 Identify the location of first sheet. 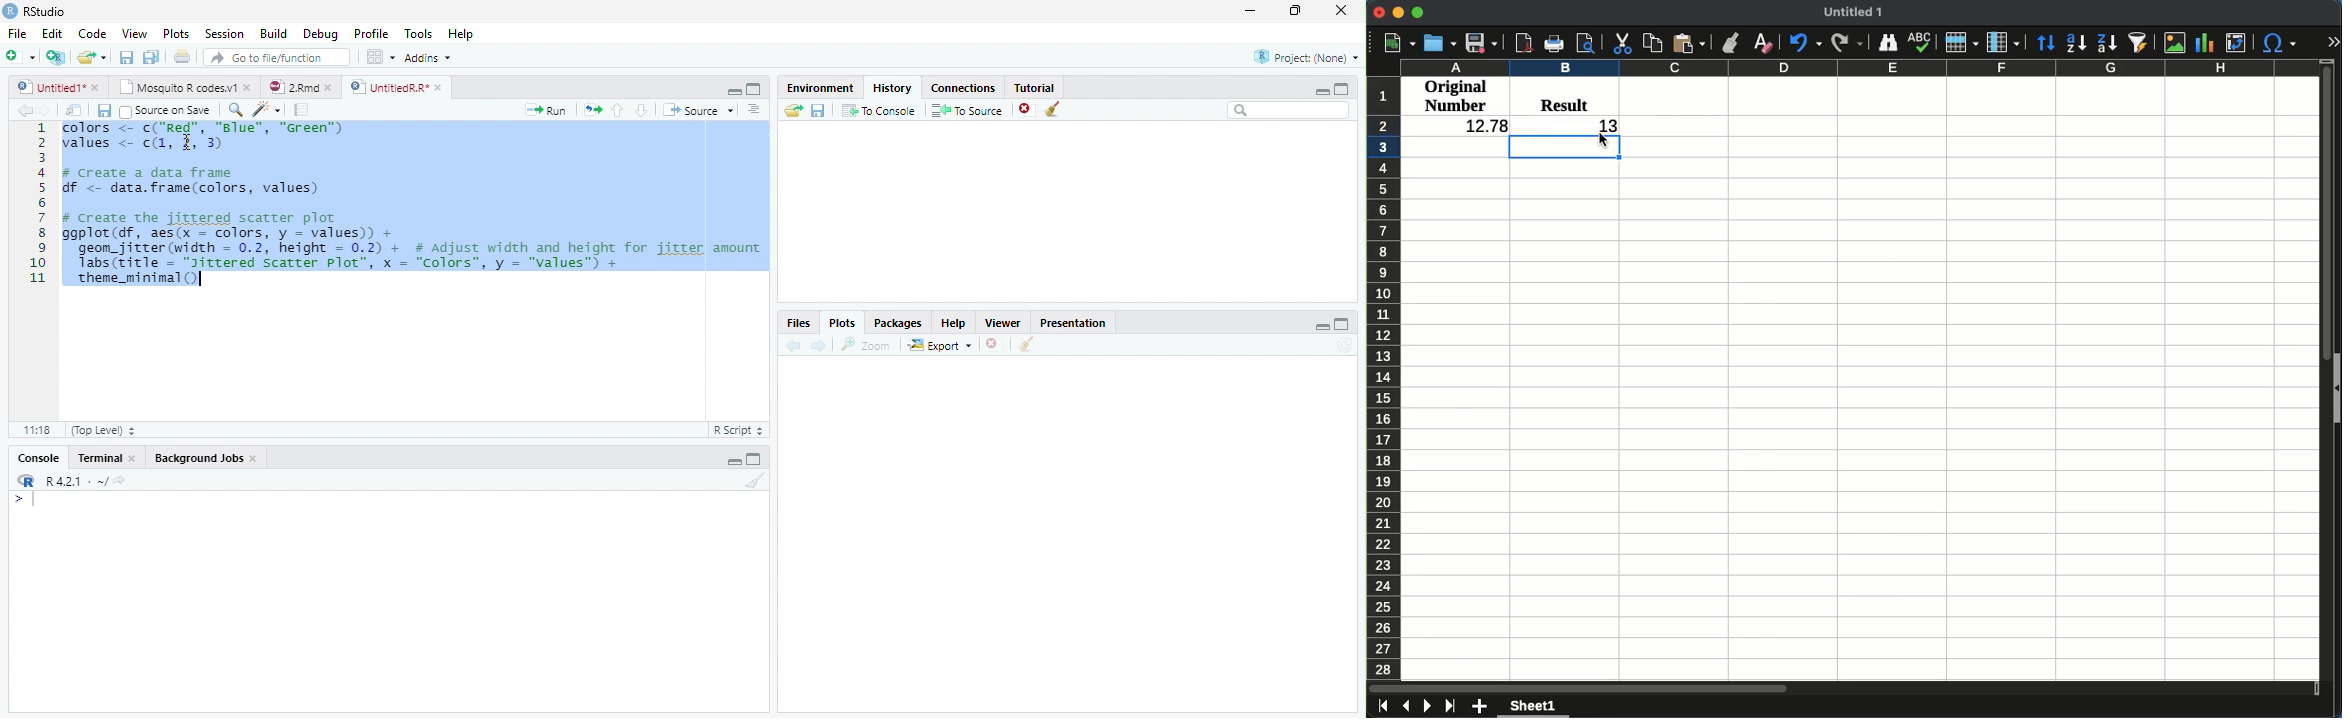
(1380, 708).